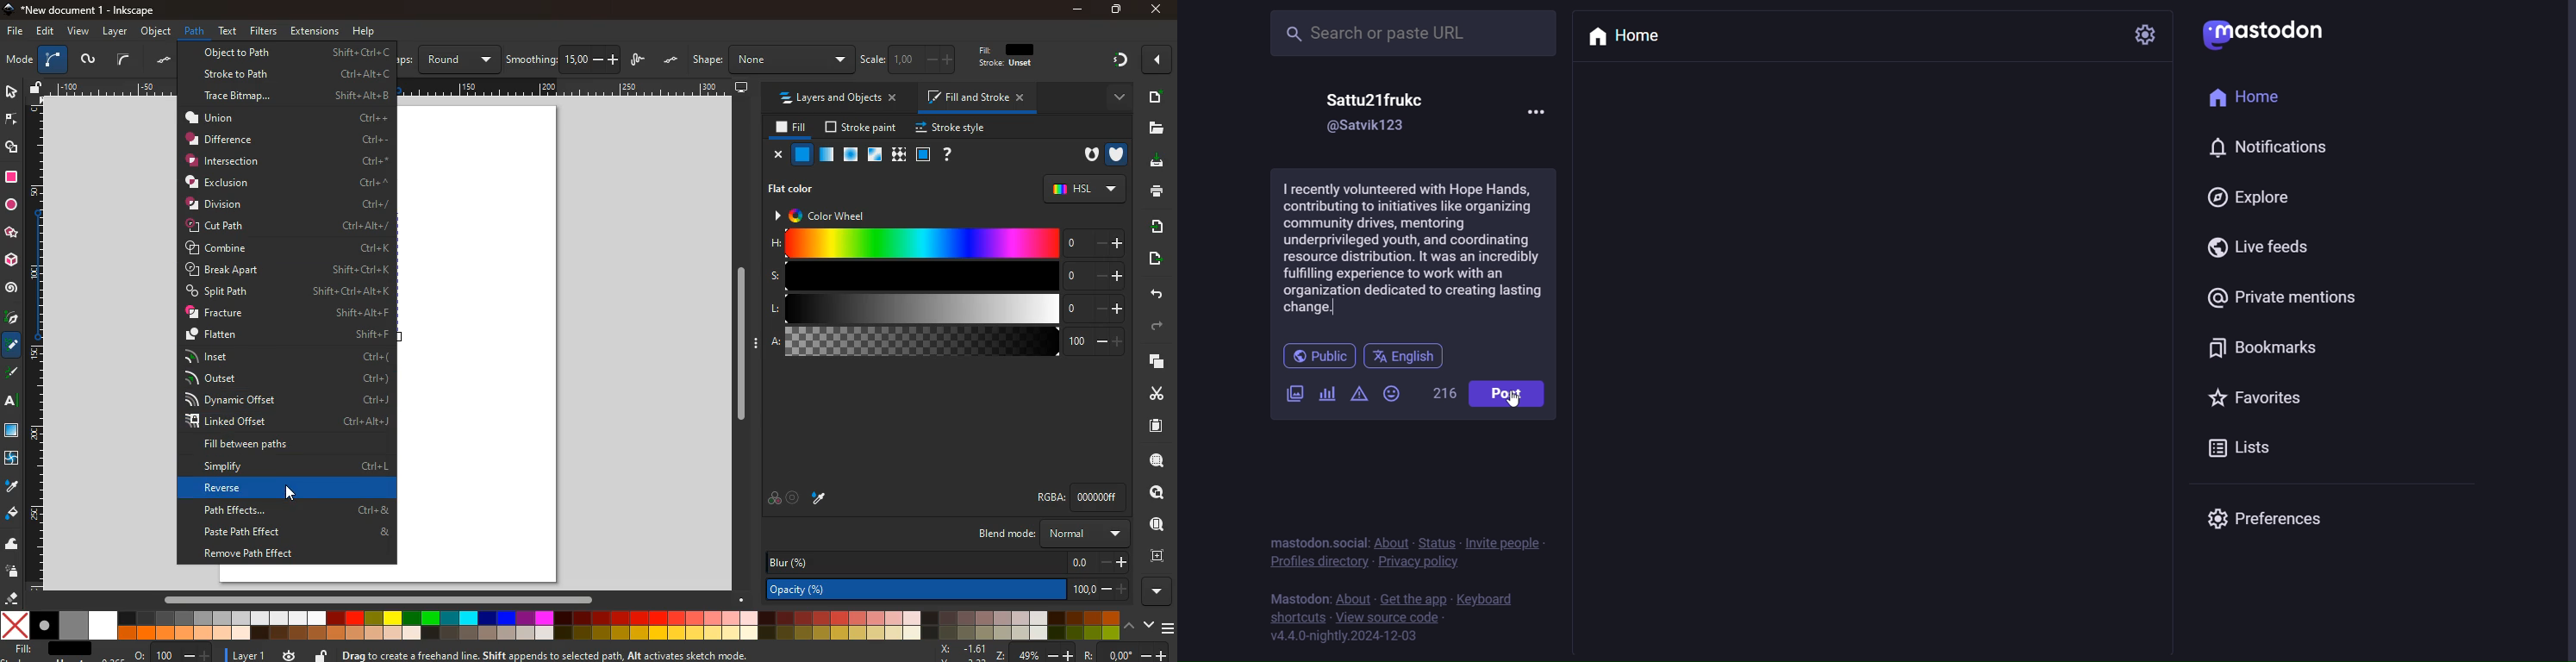 This screenshot has width=2576, height=672. I want to click on view, so click(79, 32).